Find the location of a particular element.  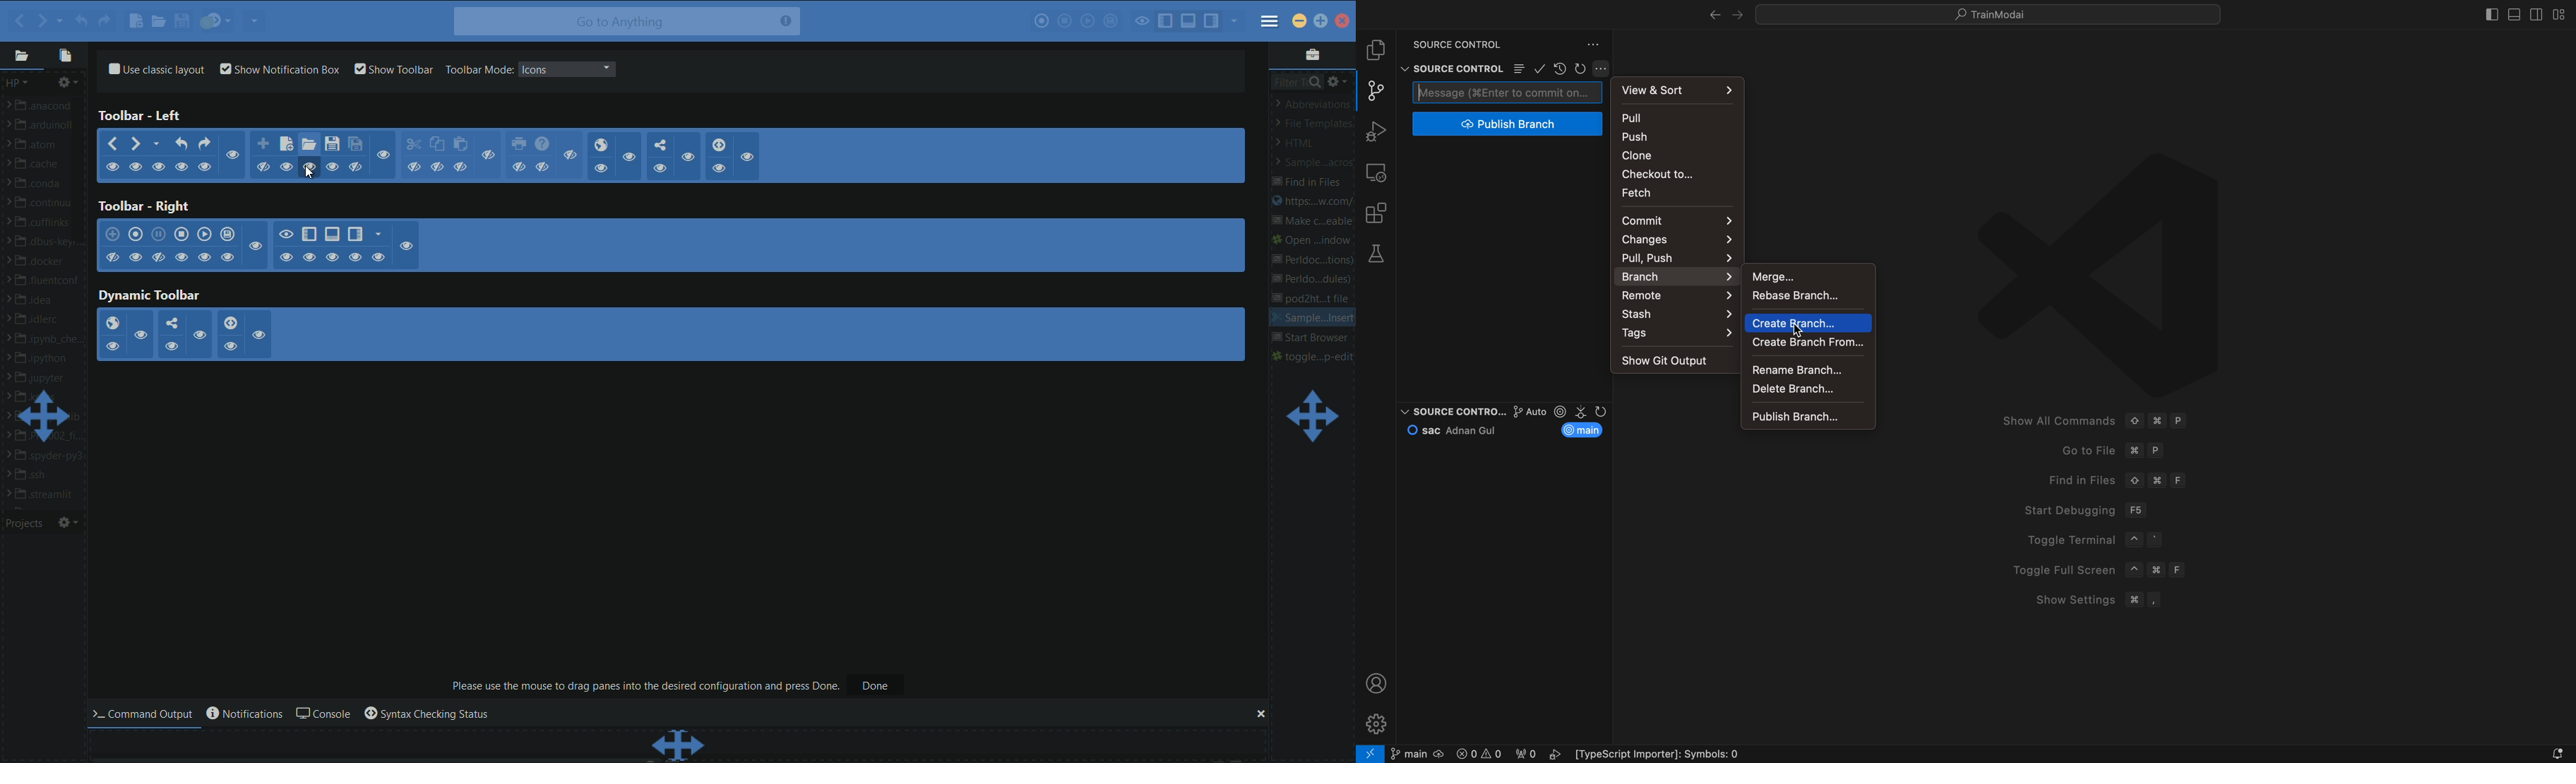

icons is located at coordinates (535, 69).